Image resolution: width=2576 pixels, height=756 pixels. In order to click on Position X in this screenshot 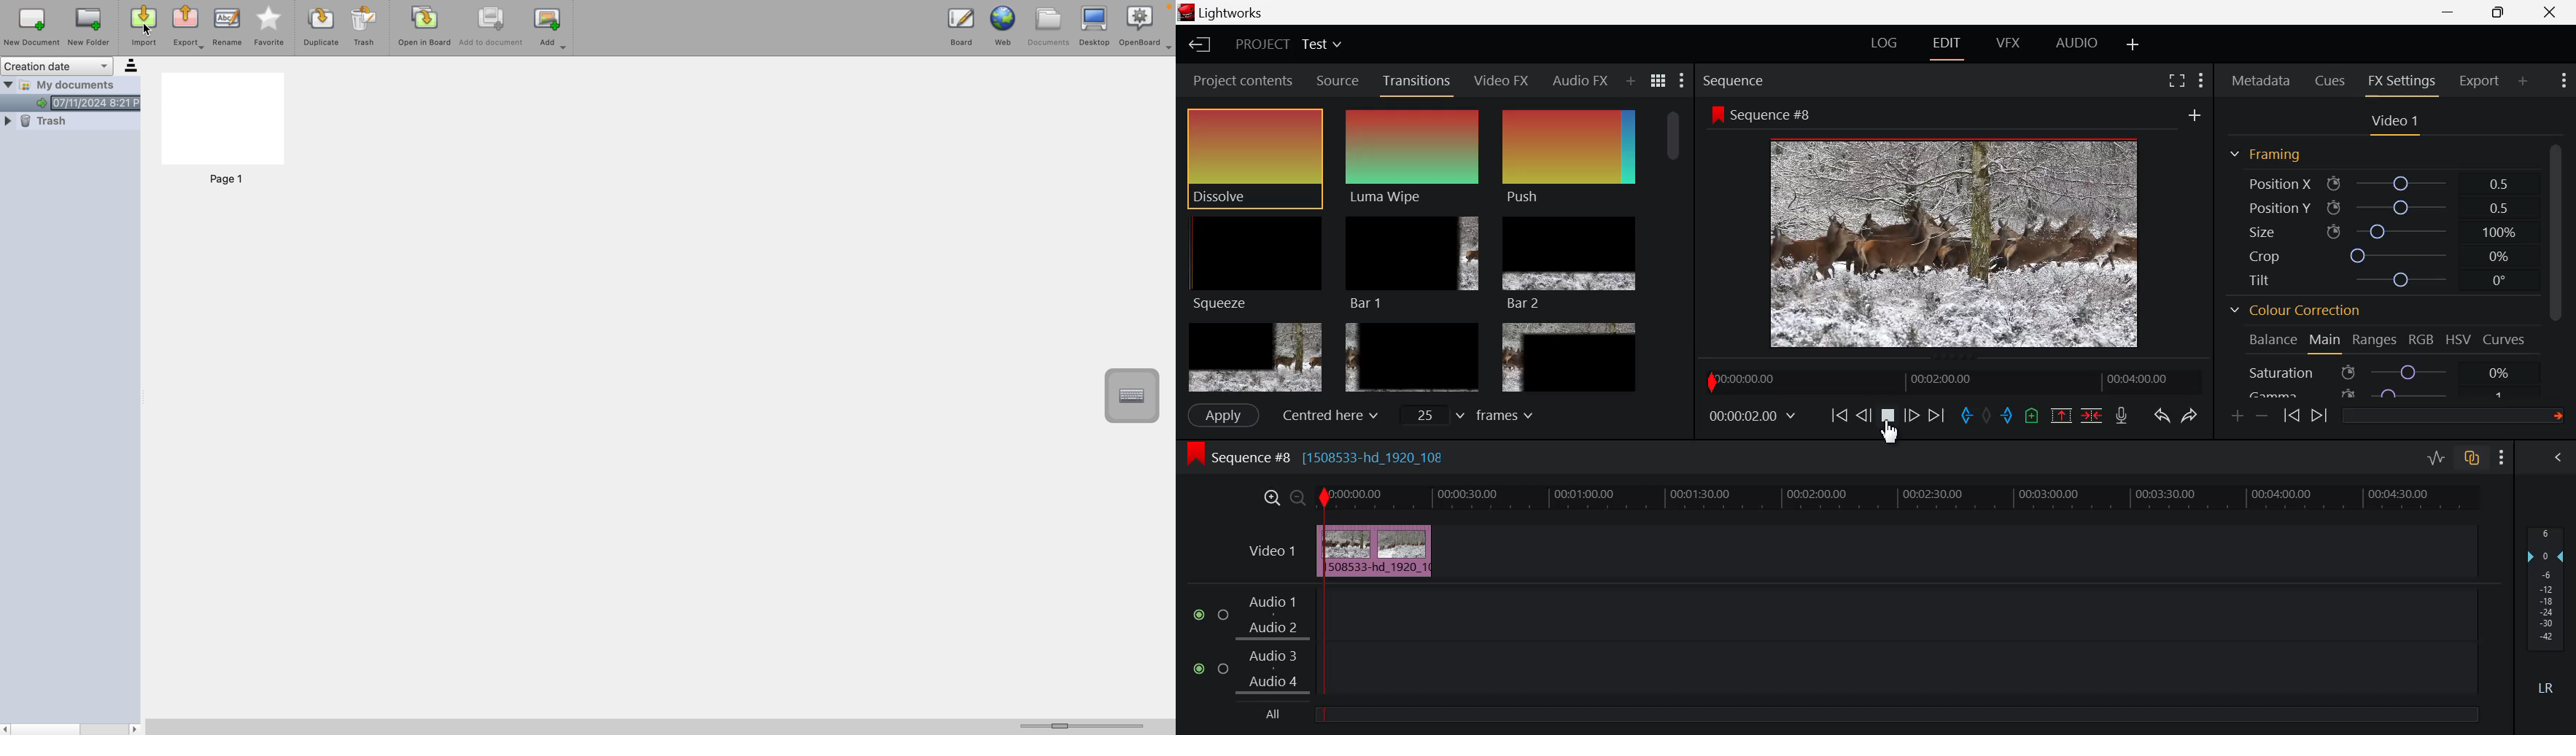, I will do `click(2383, 183)`.